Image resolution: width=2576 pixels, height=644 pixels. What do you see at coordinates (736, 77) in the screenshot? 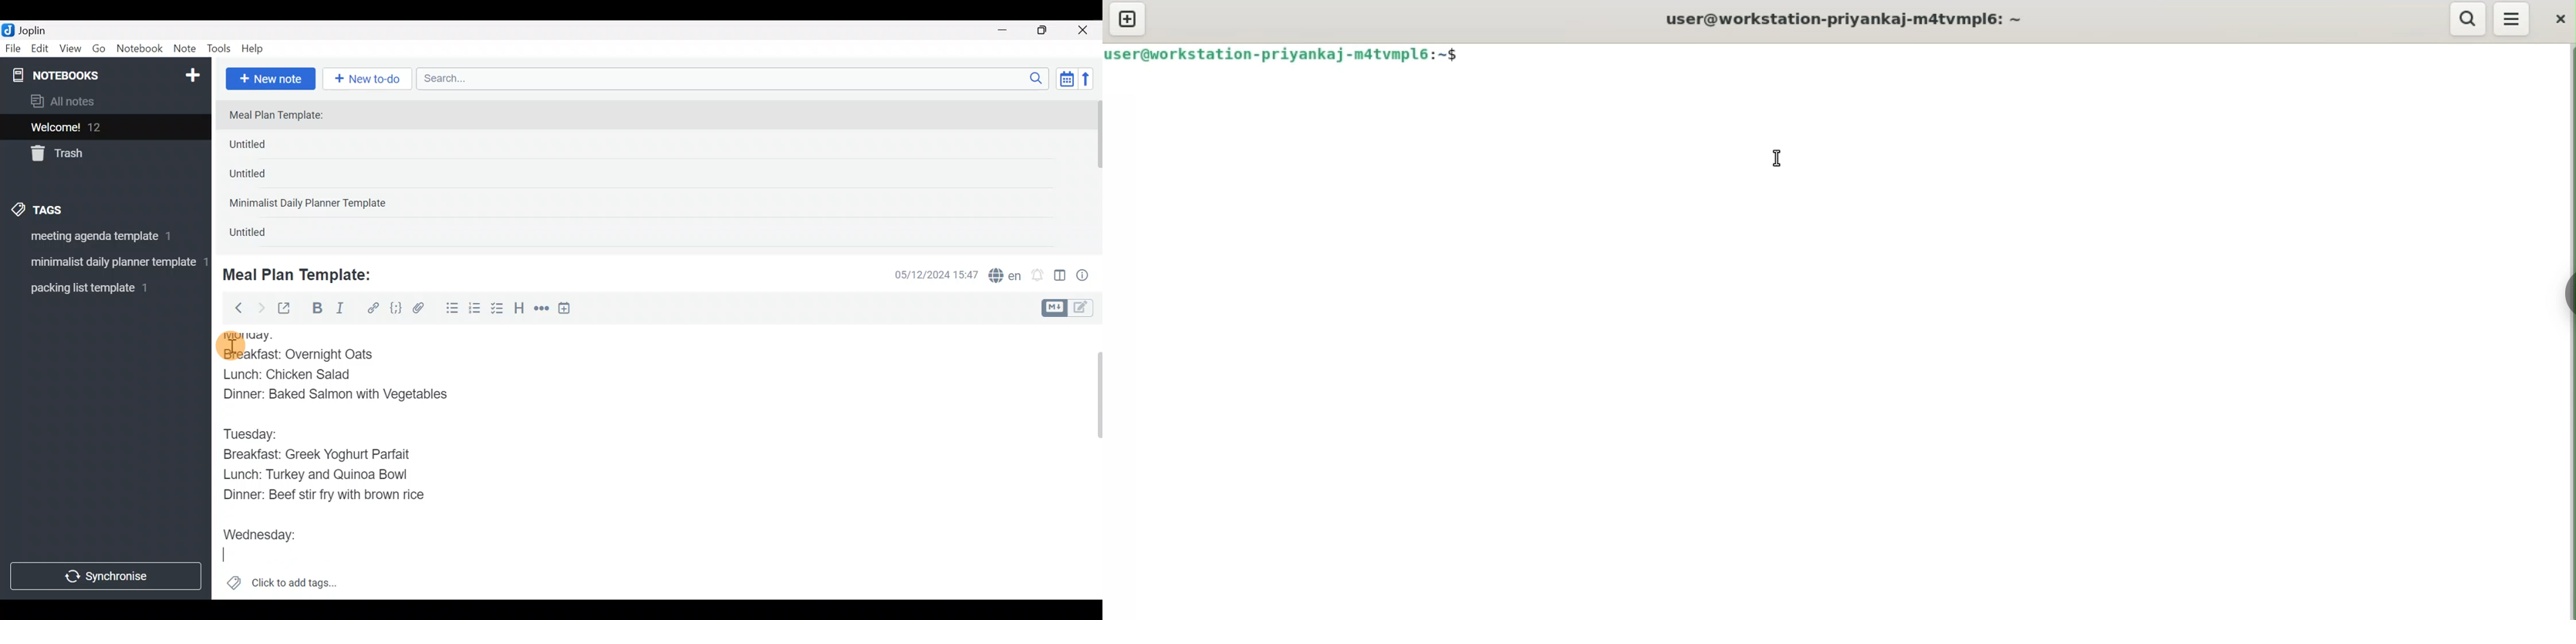
I see `Search bar` at bounding box center [736, 77].